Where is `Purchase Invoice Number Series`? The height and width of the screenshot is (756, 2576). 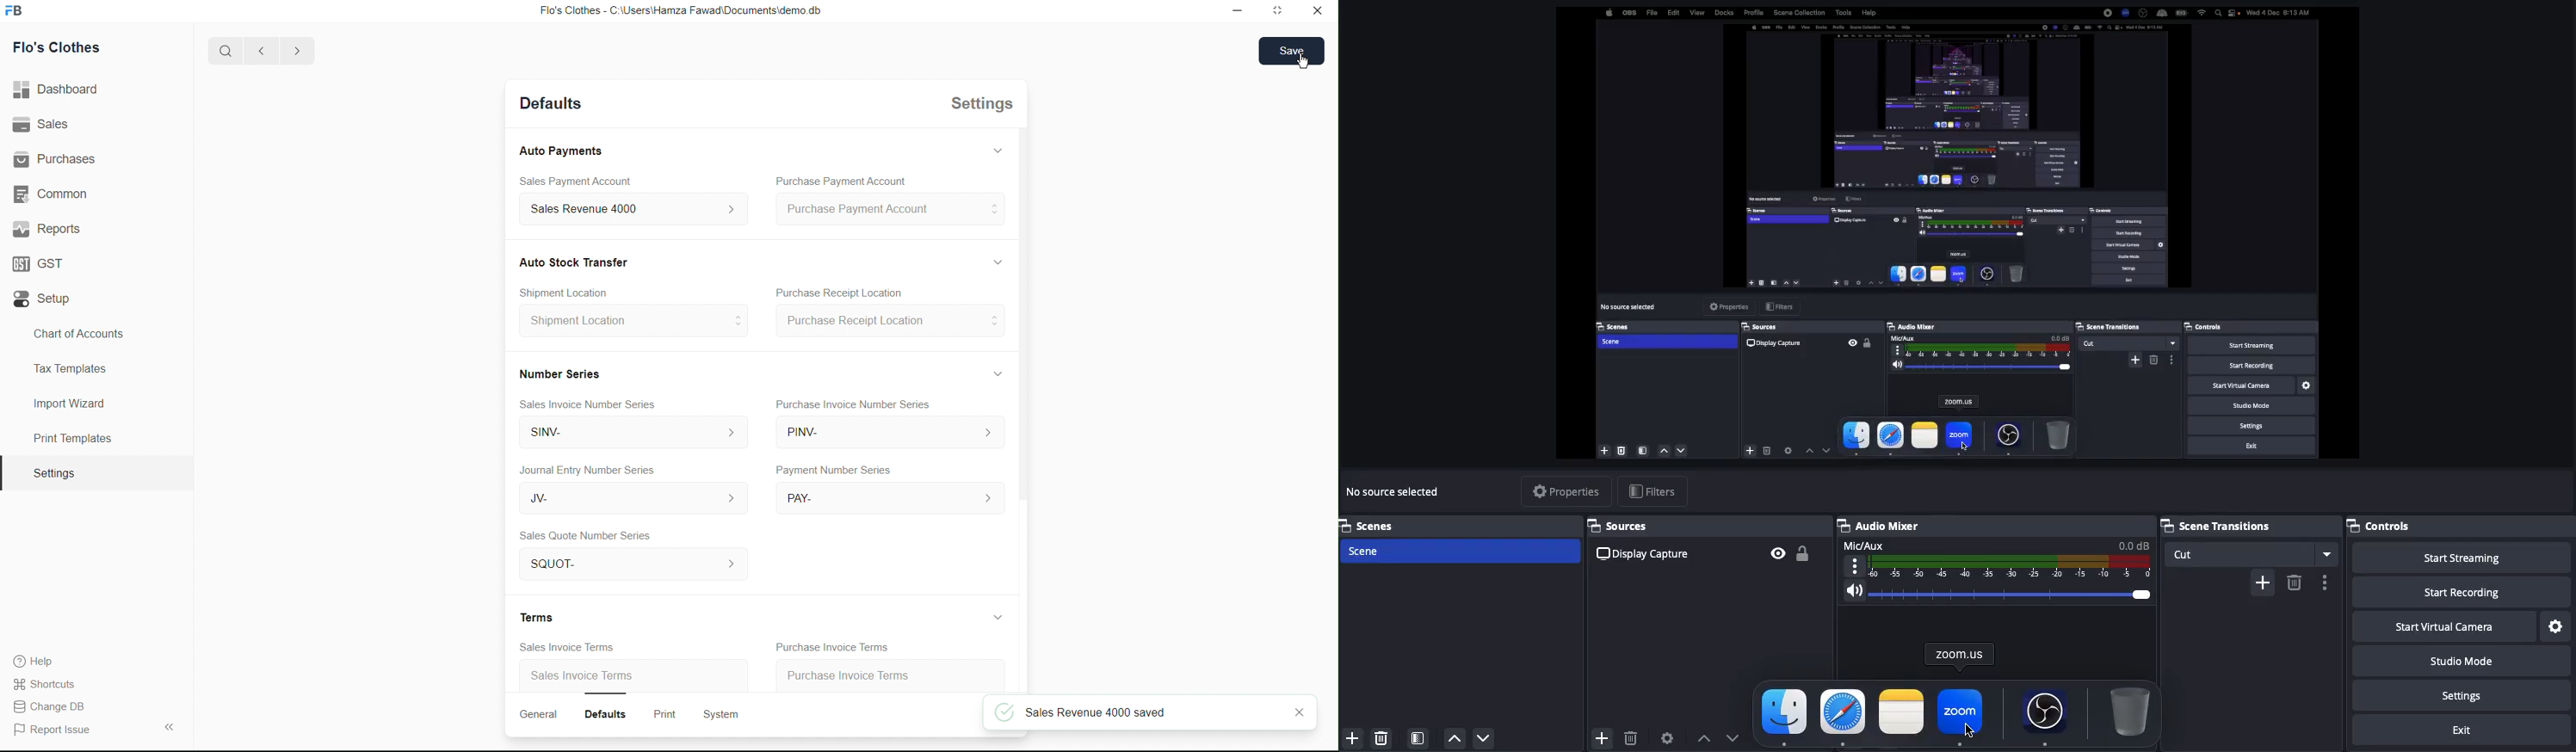
Purchase Invoice Number Series is located at coordinates (860, 404).